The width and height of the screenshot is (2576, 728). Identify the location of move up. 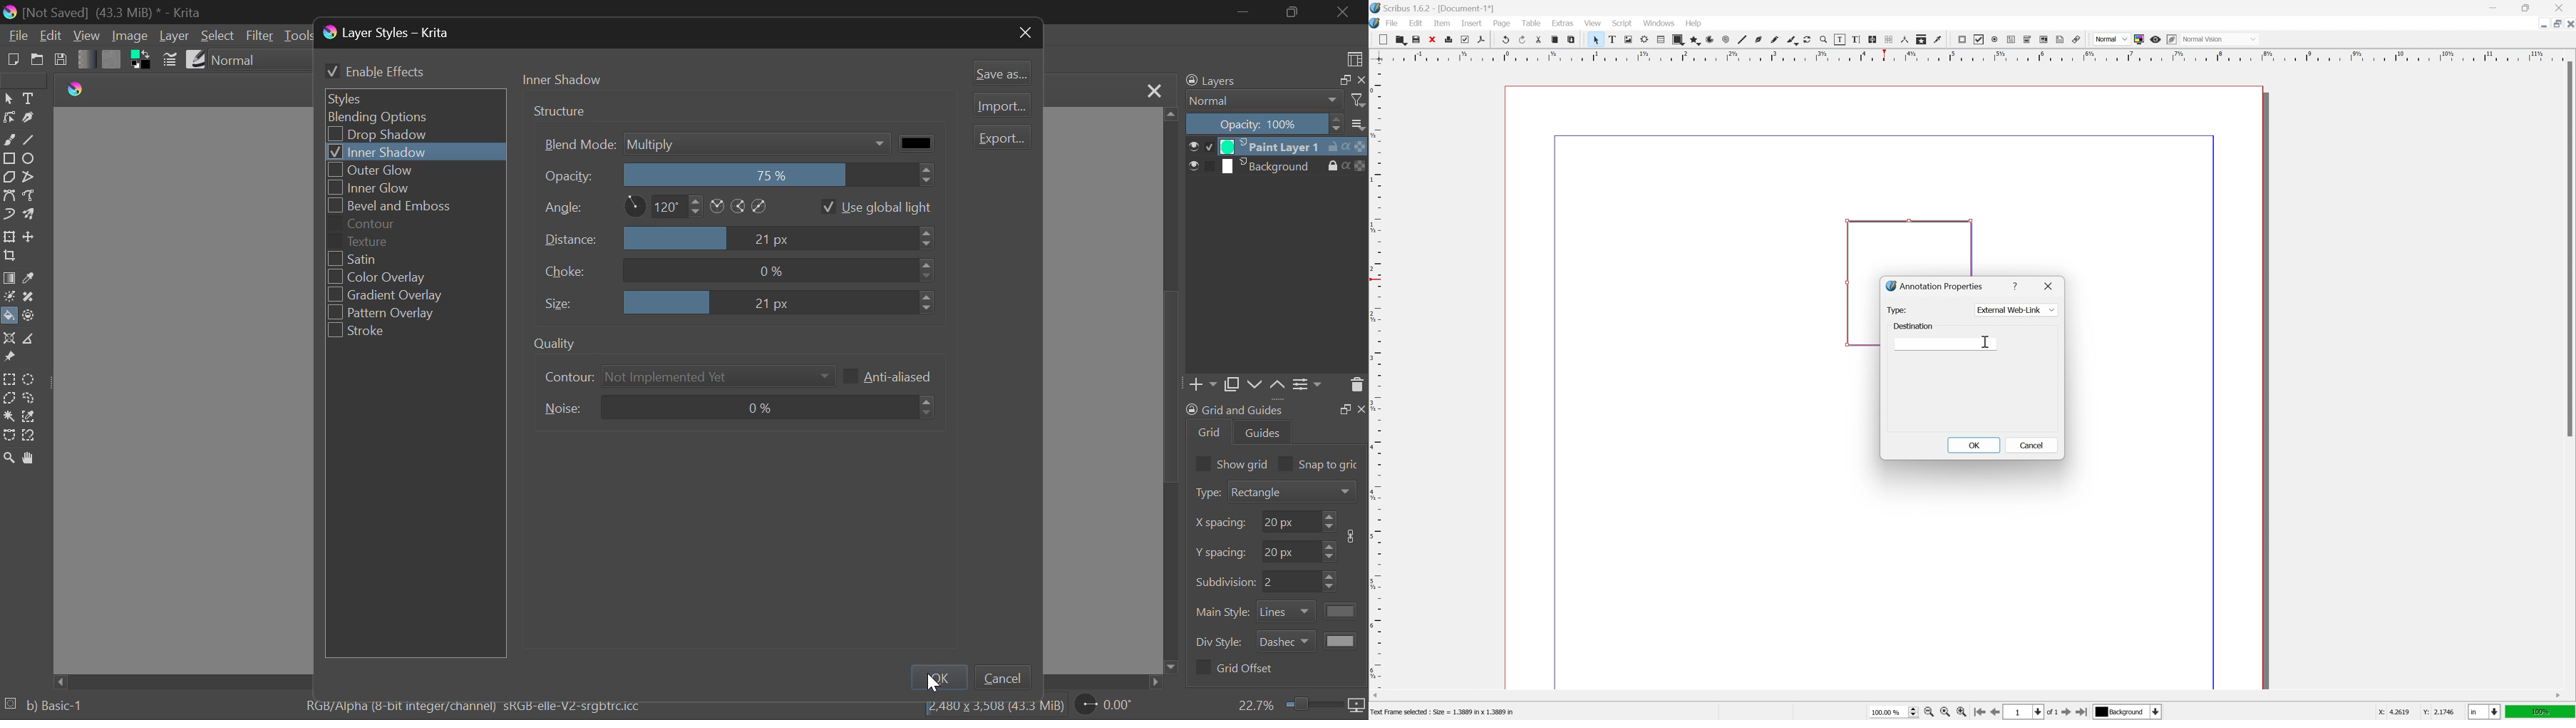
(1169, 117).